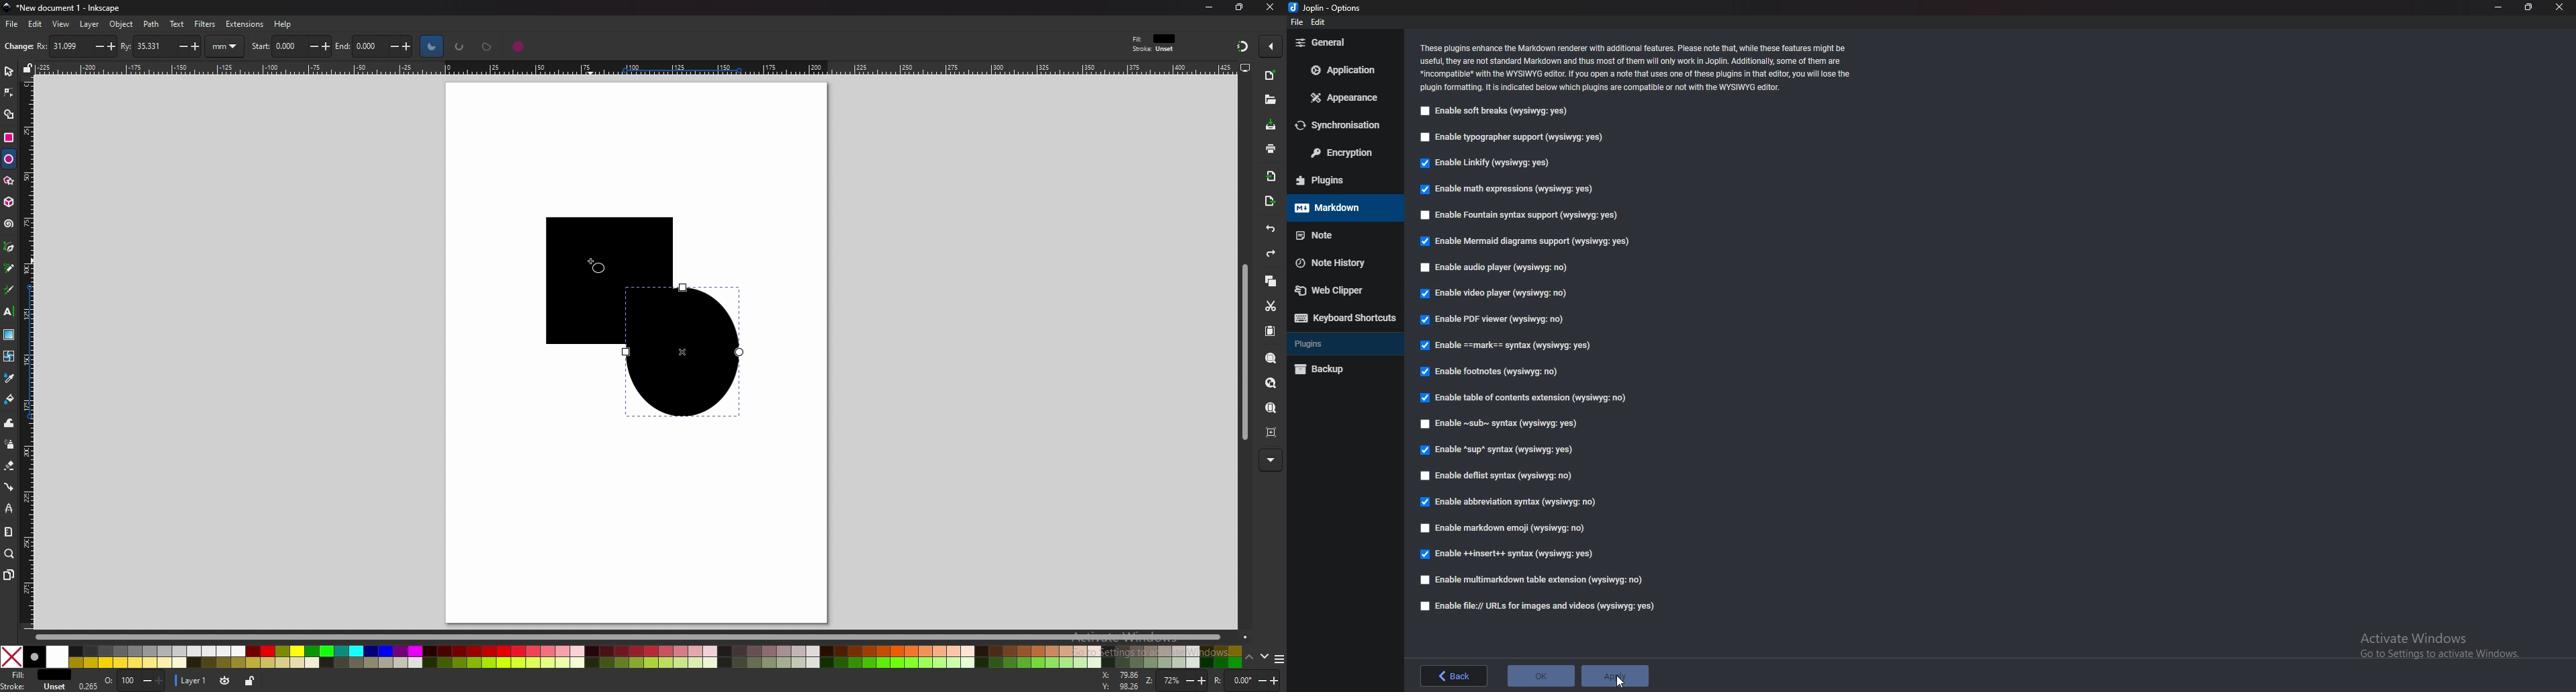 The image size is (2576, 700). What do you see at coordinates (9, 223) in the screenshot?
I see `spiral` at bounding box center [9, 223].